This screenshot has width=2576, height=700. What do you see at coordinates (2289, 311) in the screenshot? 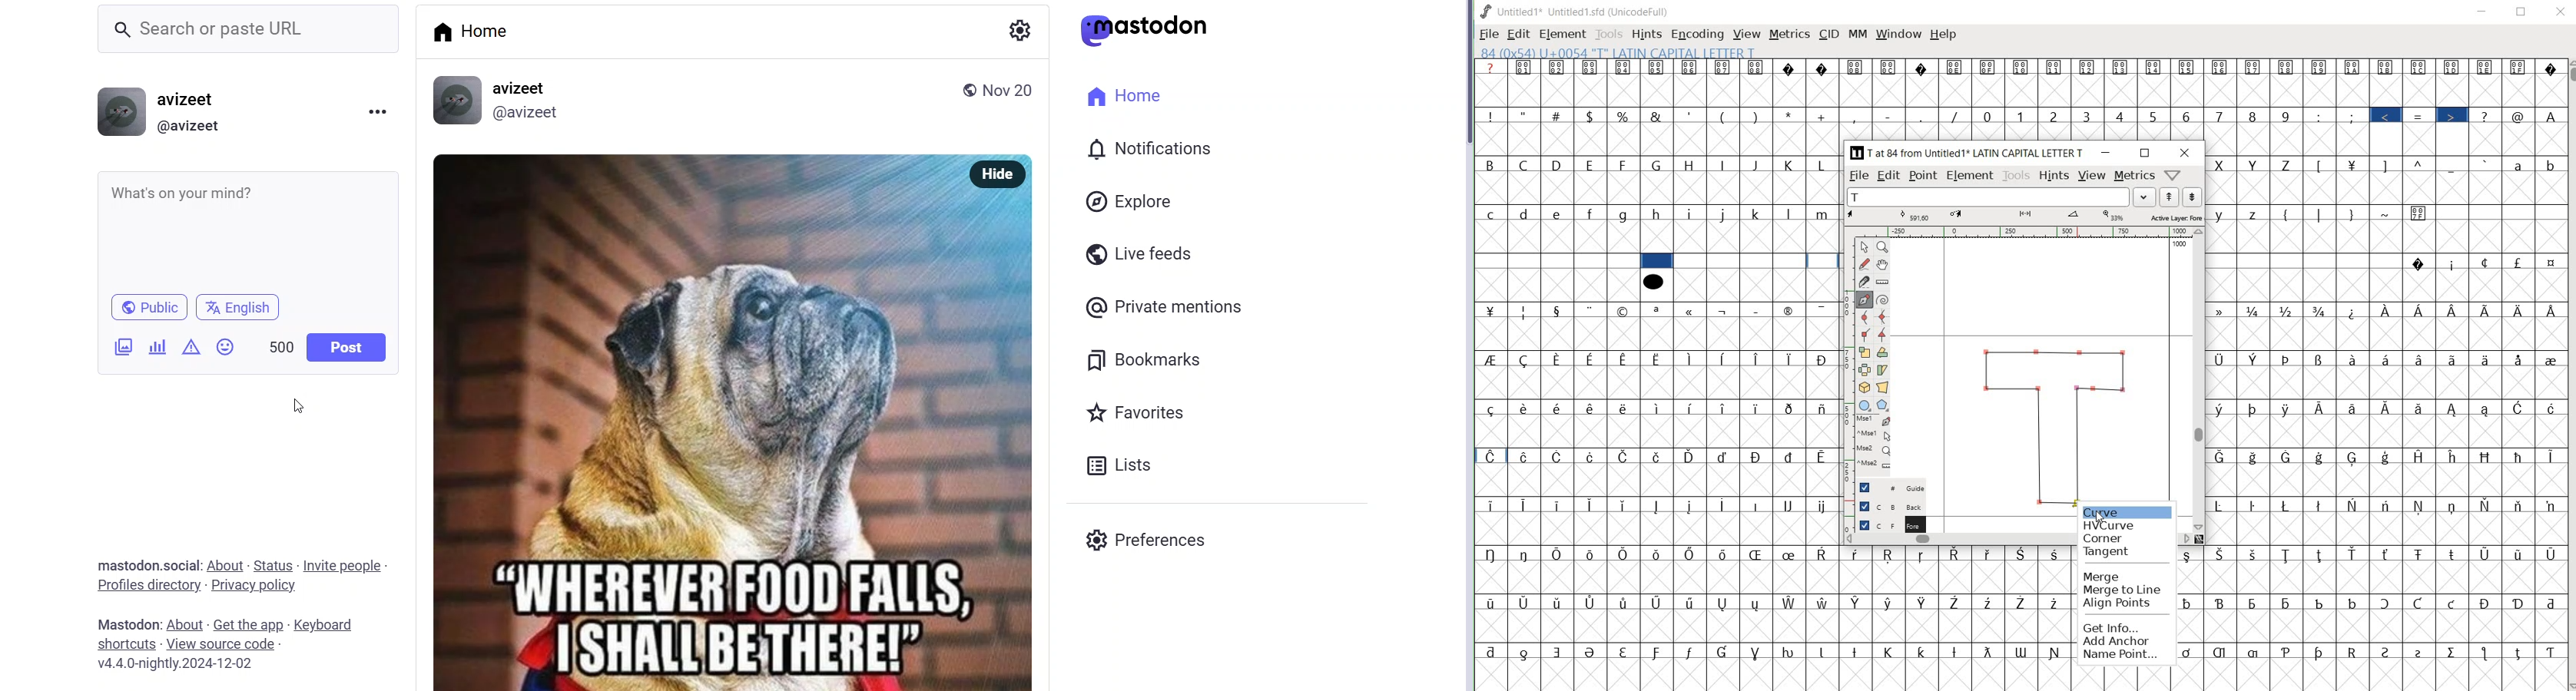
I see `Symbol` at bounding box center [2289, 311].